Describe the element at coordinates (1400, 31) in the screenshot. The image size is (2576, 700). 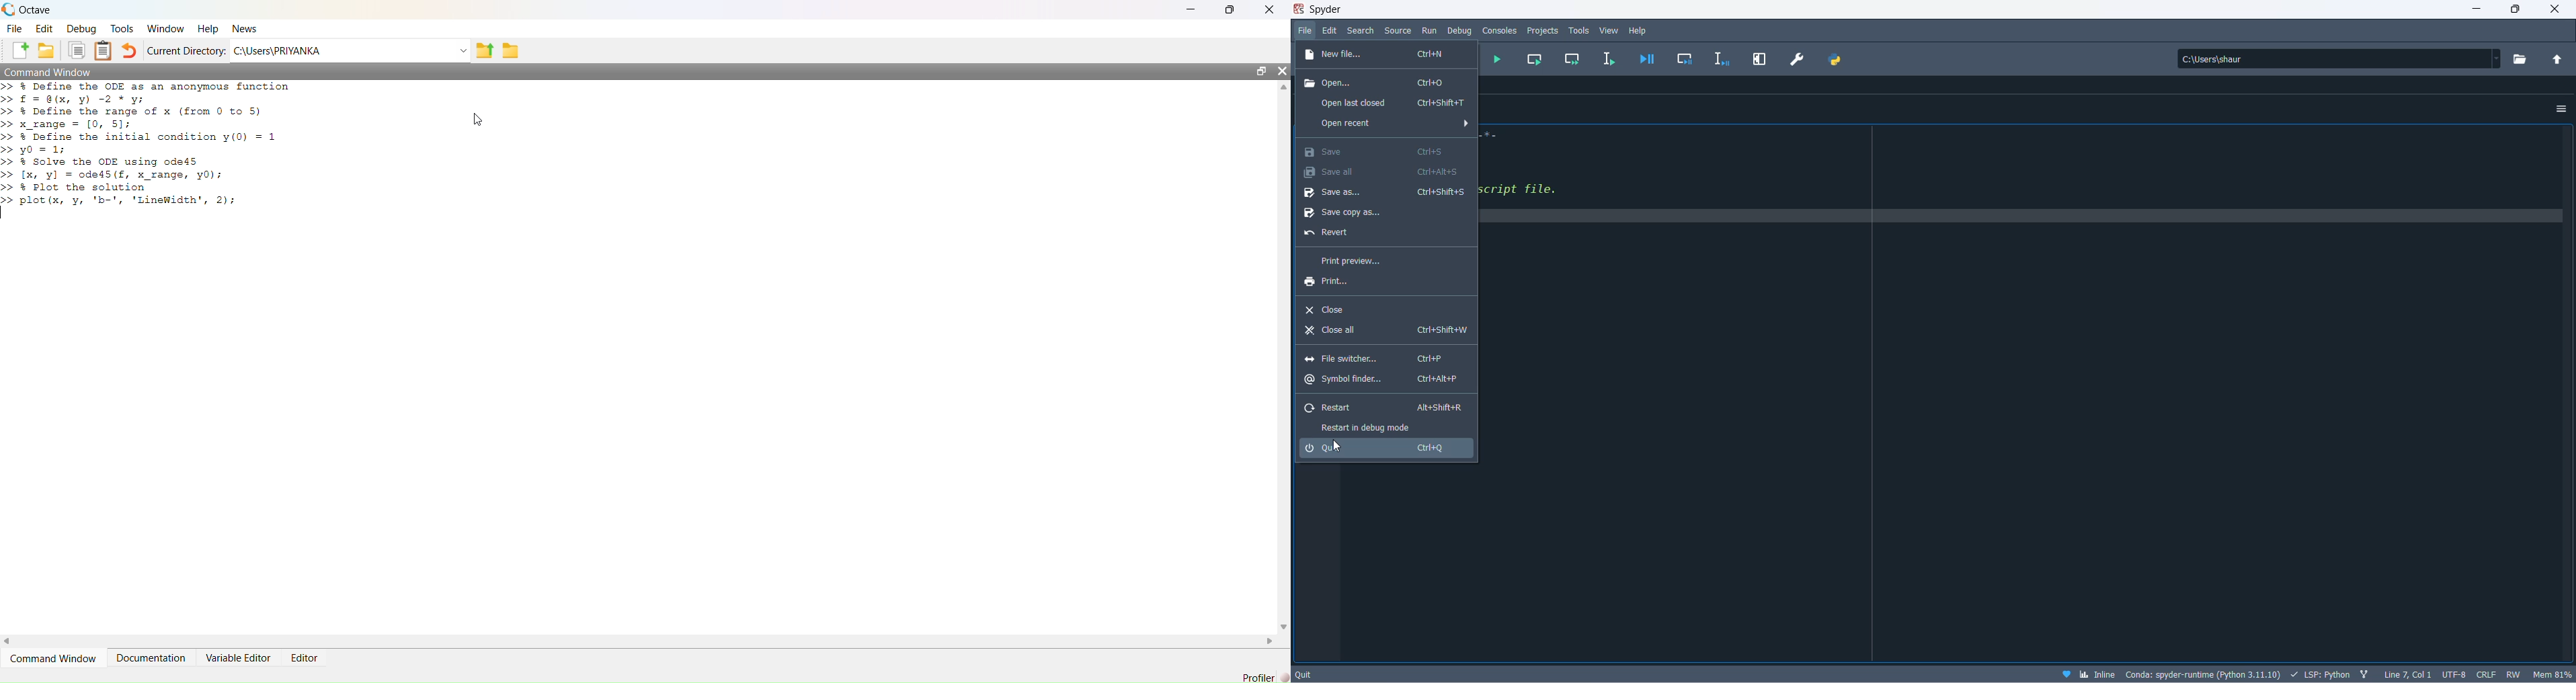
I see `source` at that location.